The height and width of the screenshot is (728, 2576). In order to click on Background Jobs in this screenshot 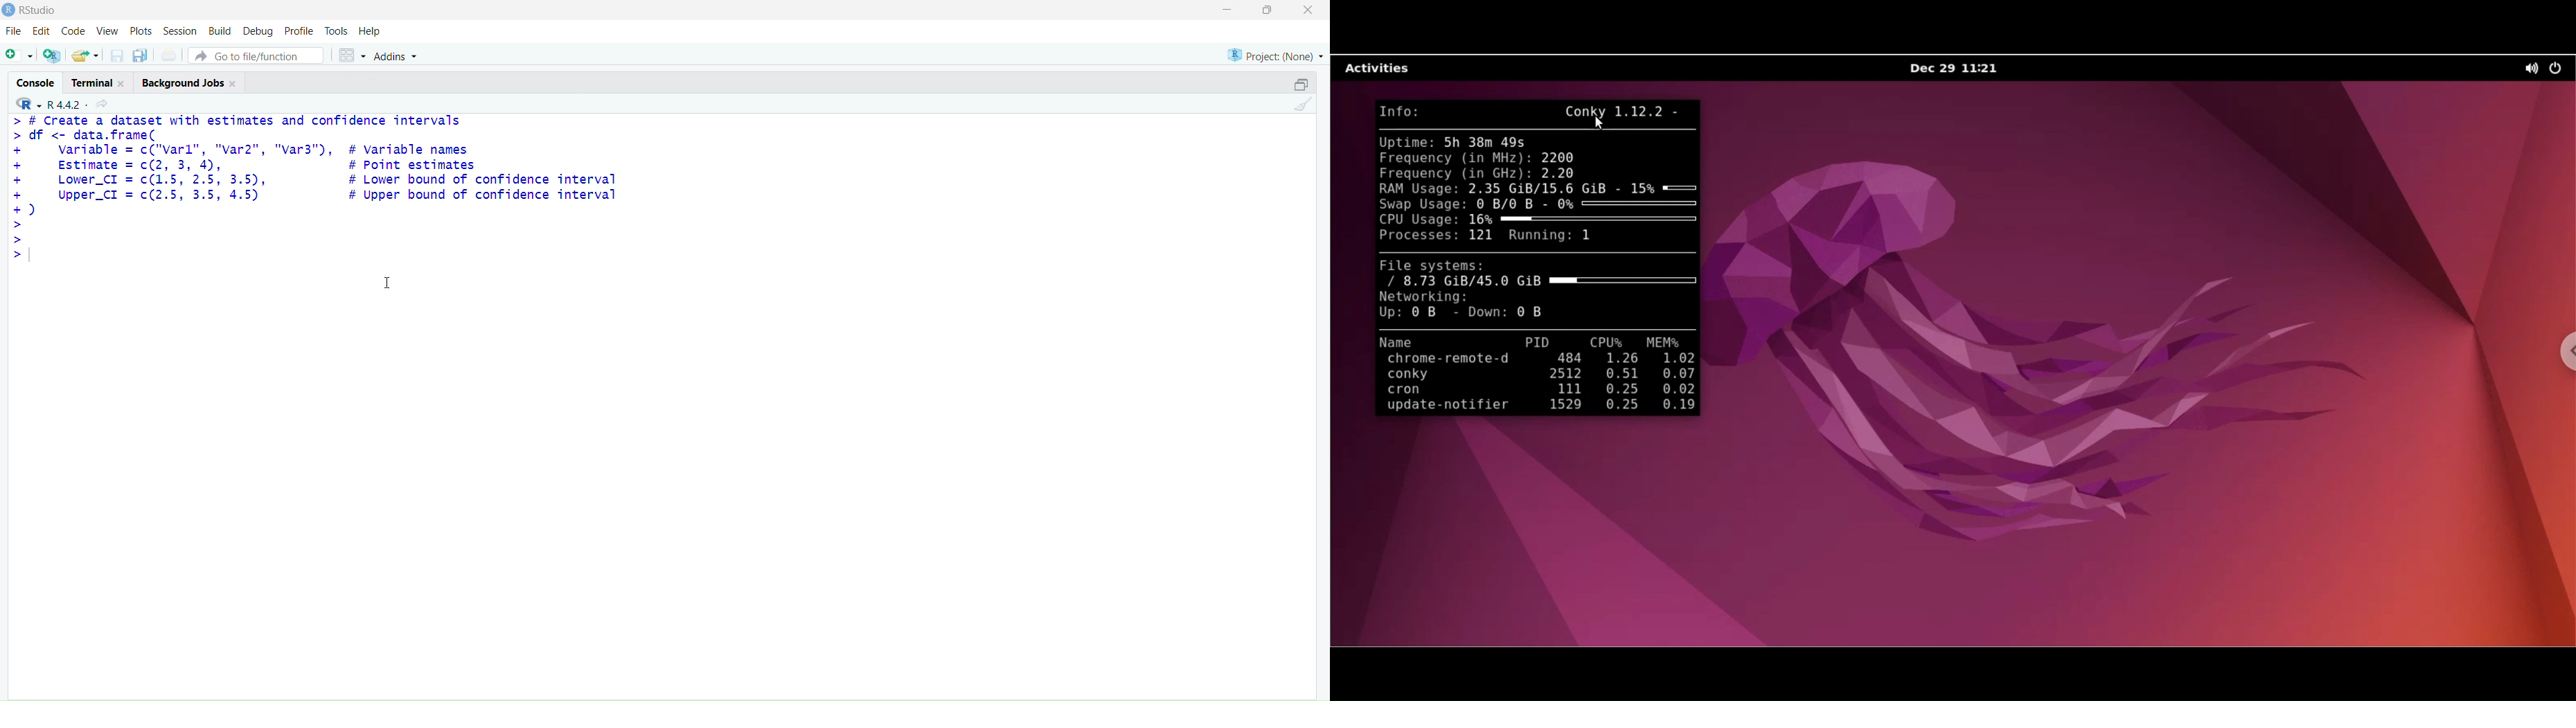, I will do `click(190, 82)`.